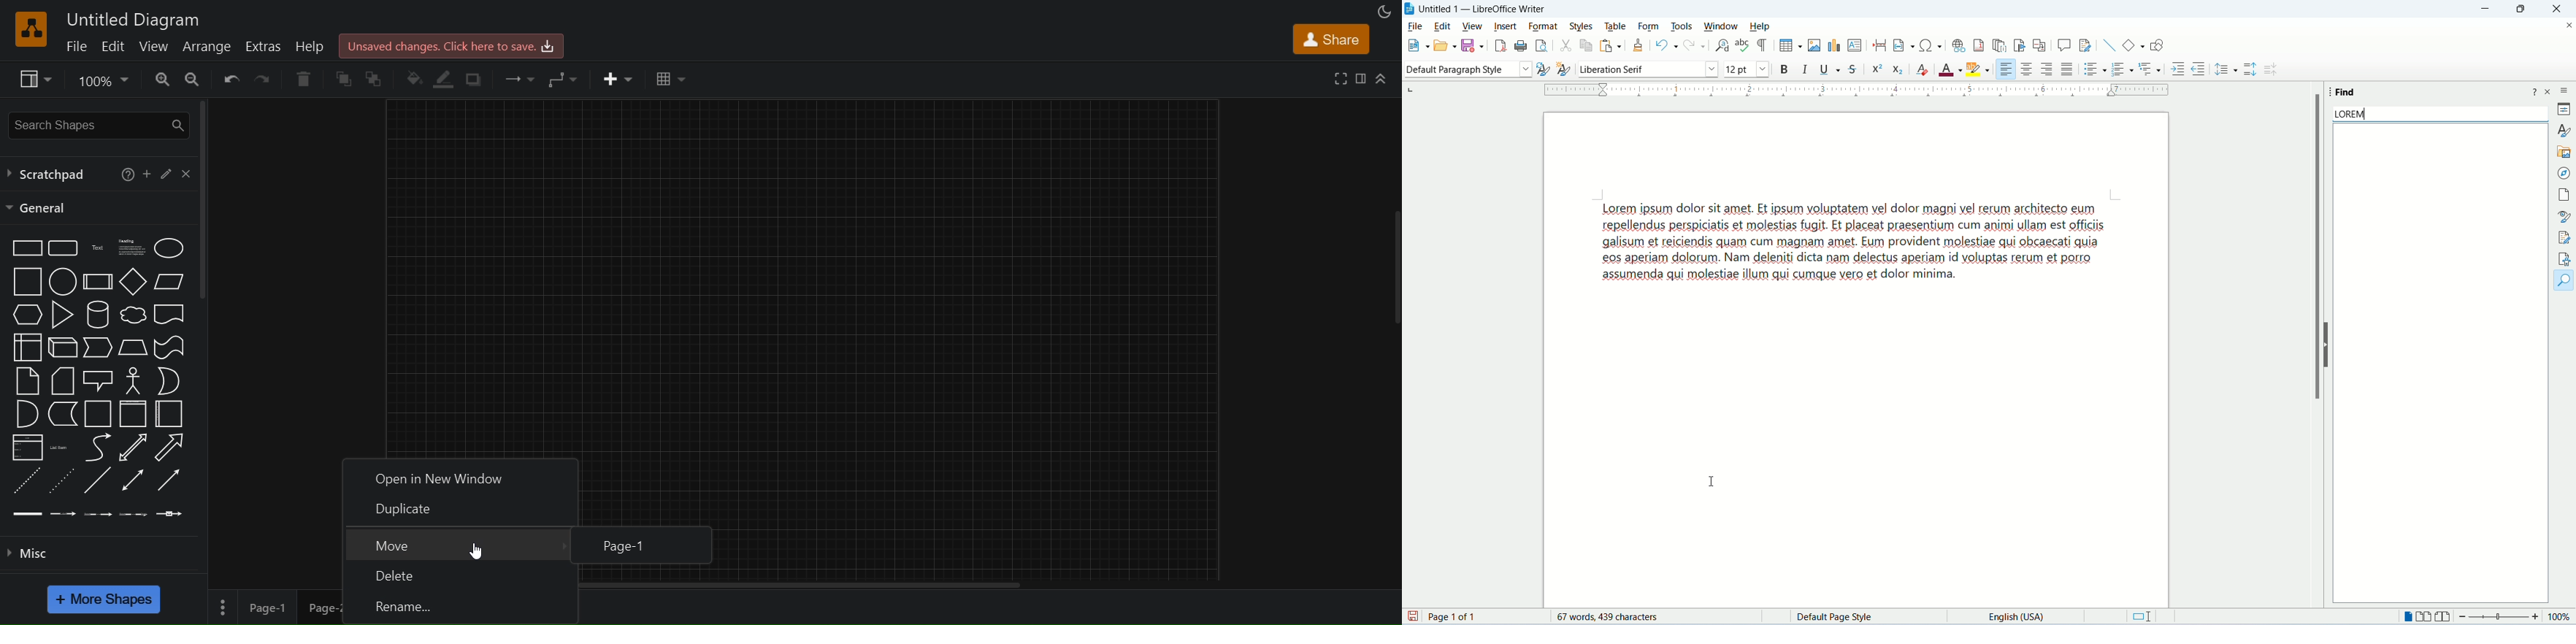  Describe the element at coordinates (1565, 46) in the screenshot. I see `cut` at that location.